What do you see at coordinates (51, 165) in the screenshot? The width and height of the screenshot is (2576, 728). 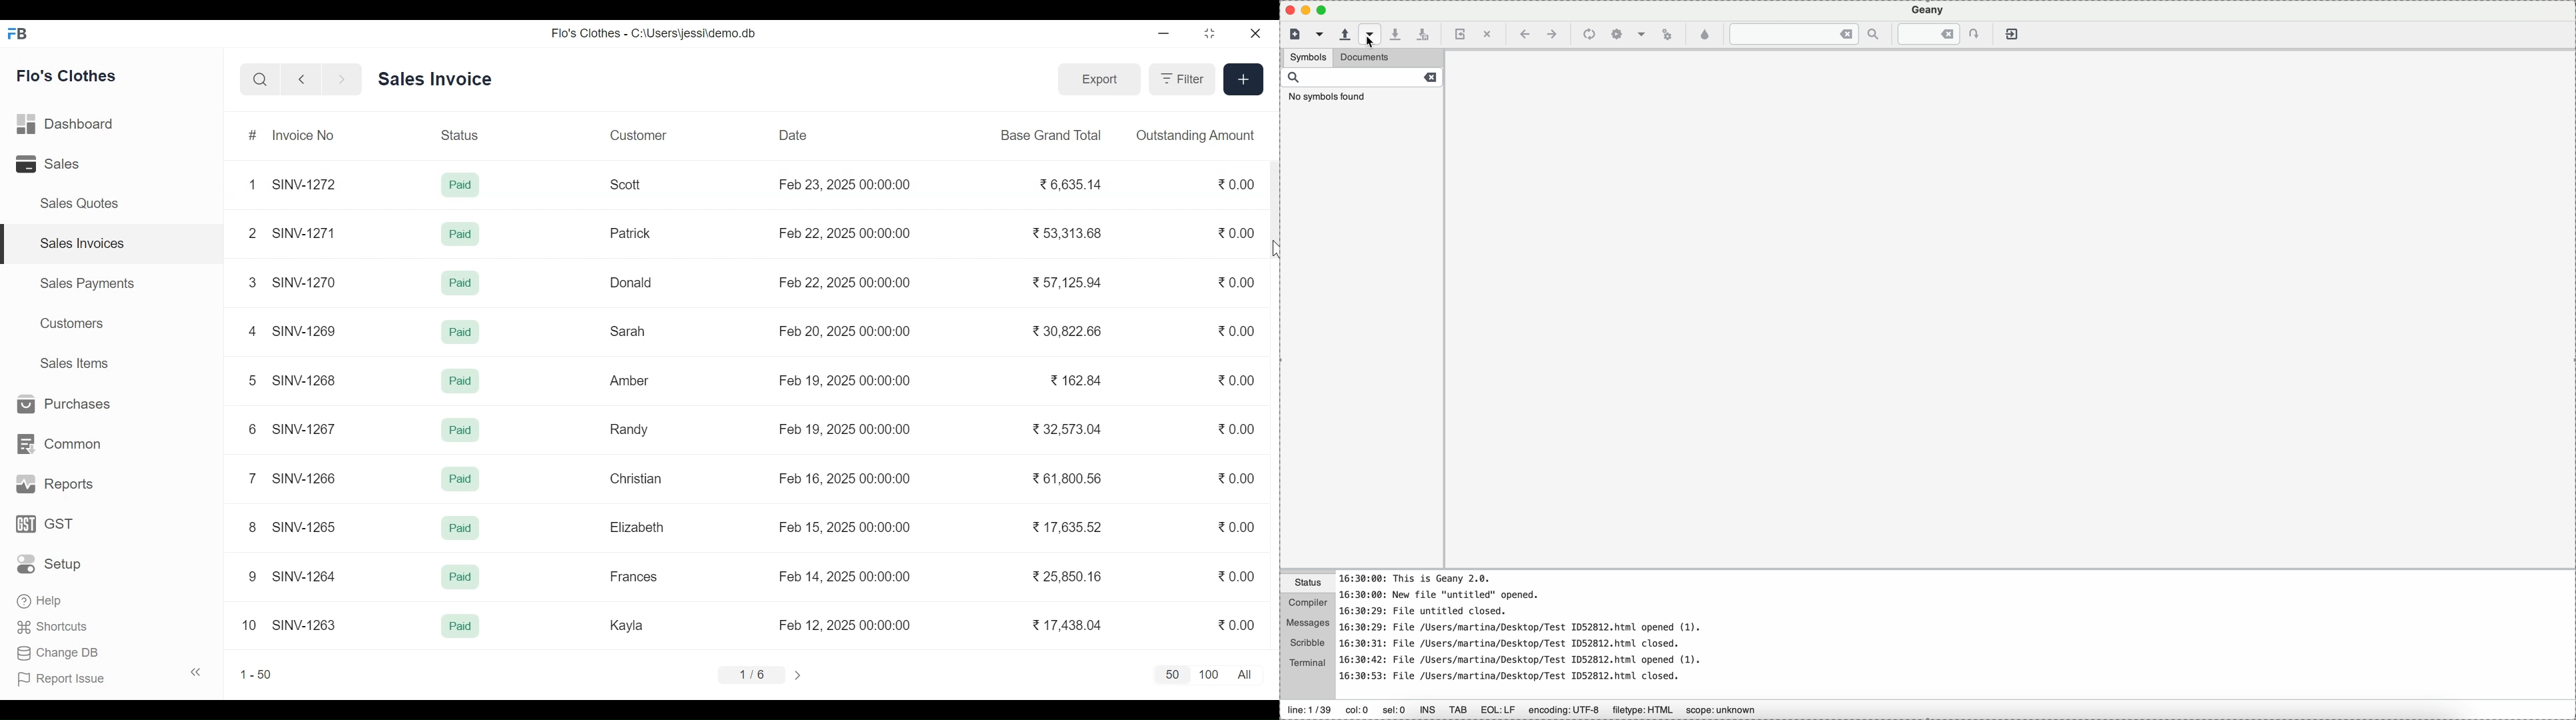 I see `Sales` at bounding box center [51, 165].